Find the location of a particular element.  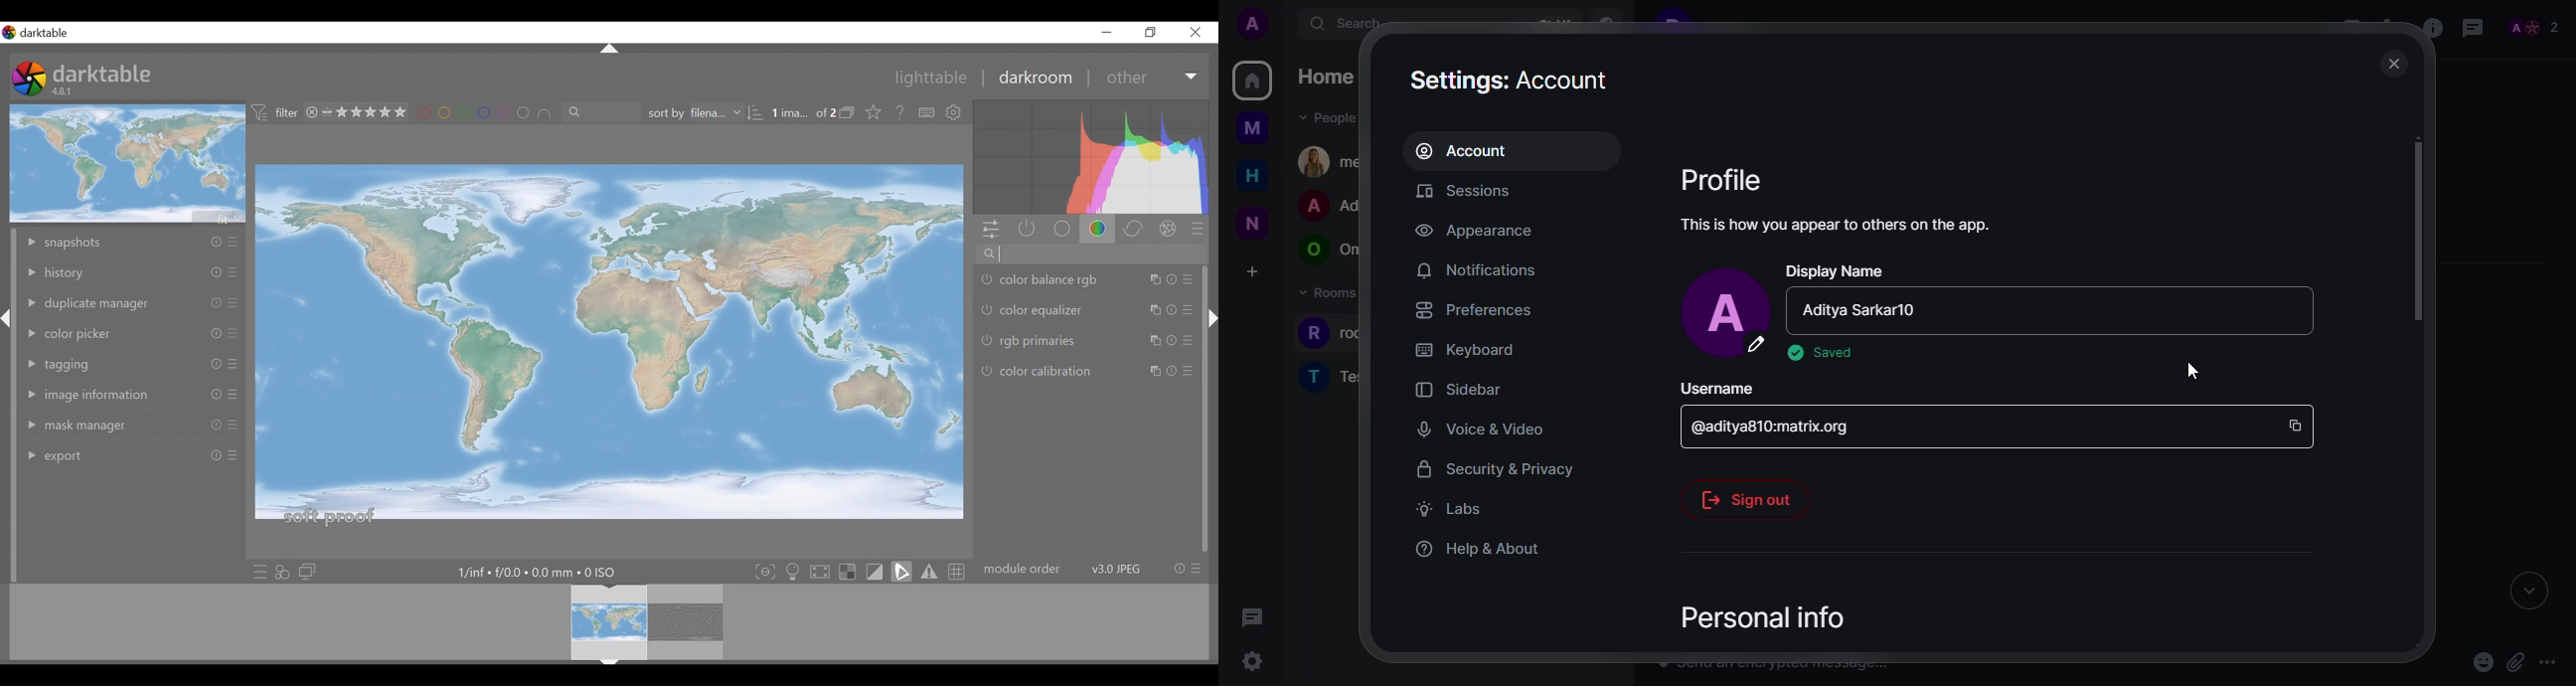

 is located at coordinates (2193, 367).